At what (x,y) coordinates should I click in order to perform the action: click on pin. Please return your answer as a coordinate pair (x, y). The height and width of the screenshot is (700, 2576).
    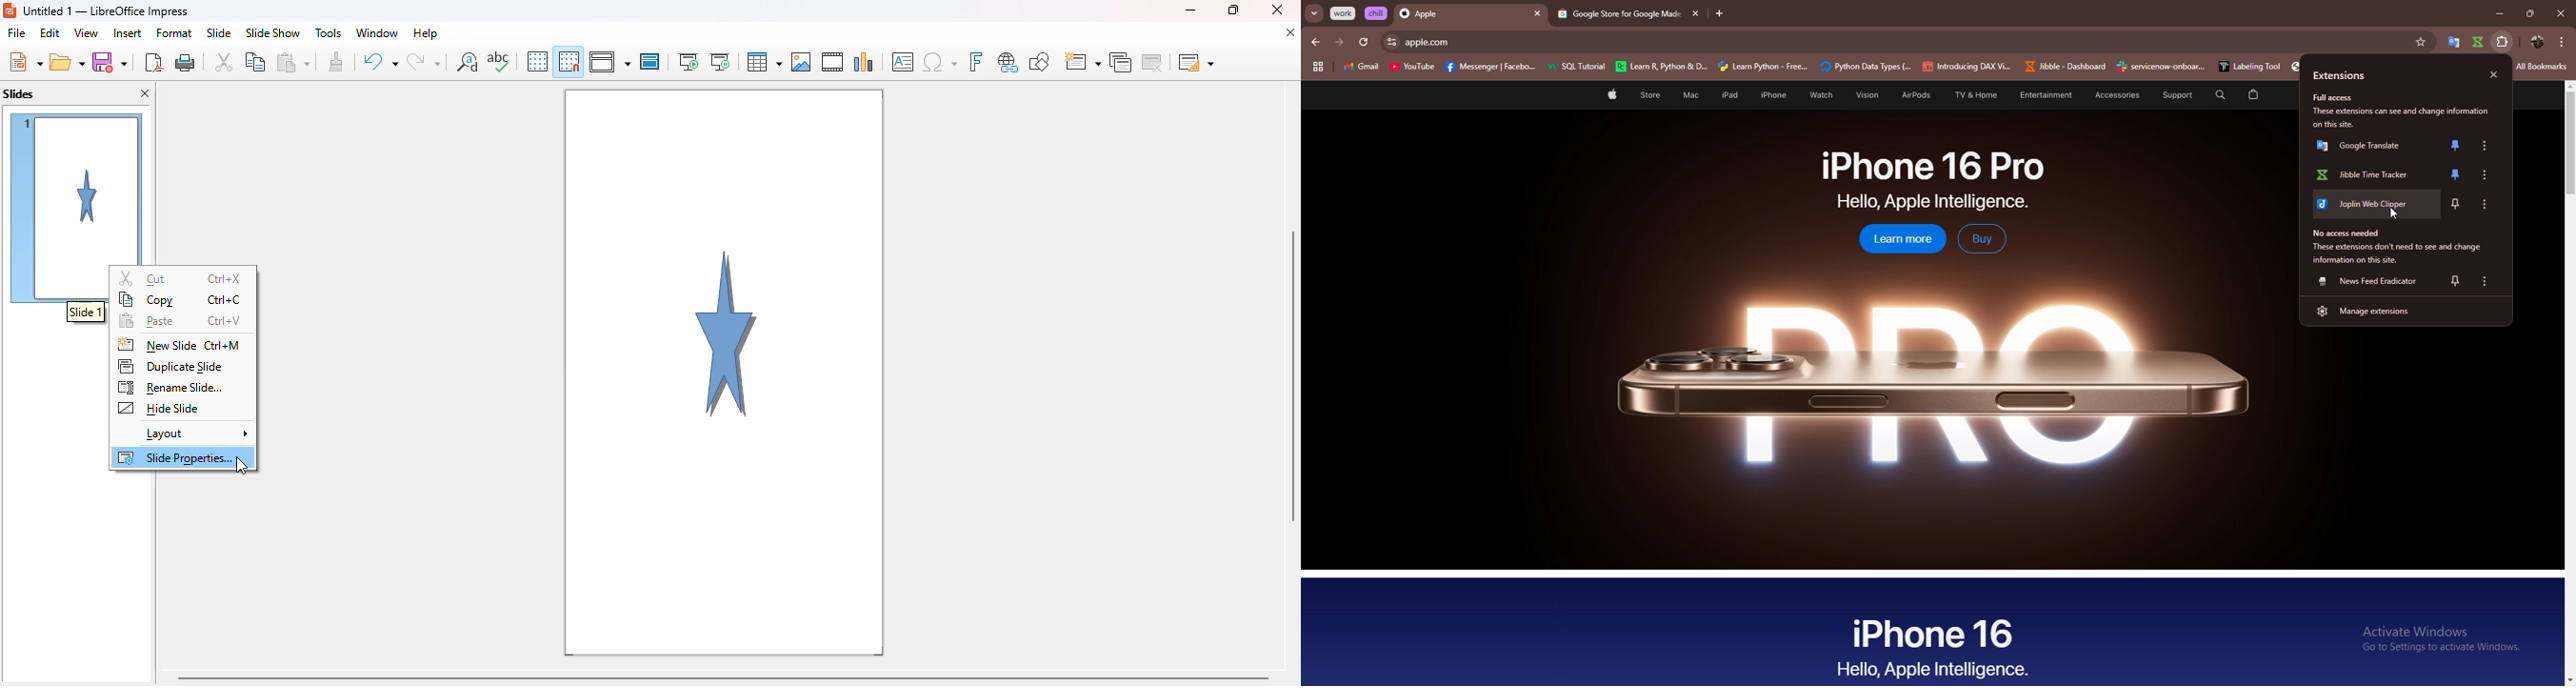
    Looking at the image, I should click on (2456, 281).